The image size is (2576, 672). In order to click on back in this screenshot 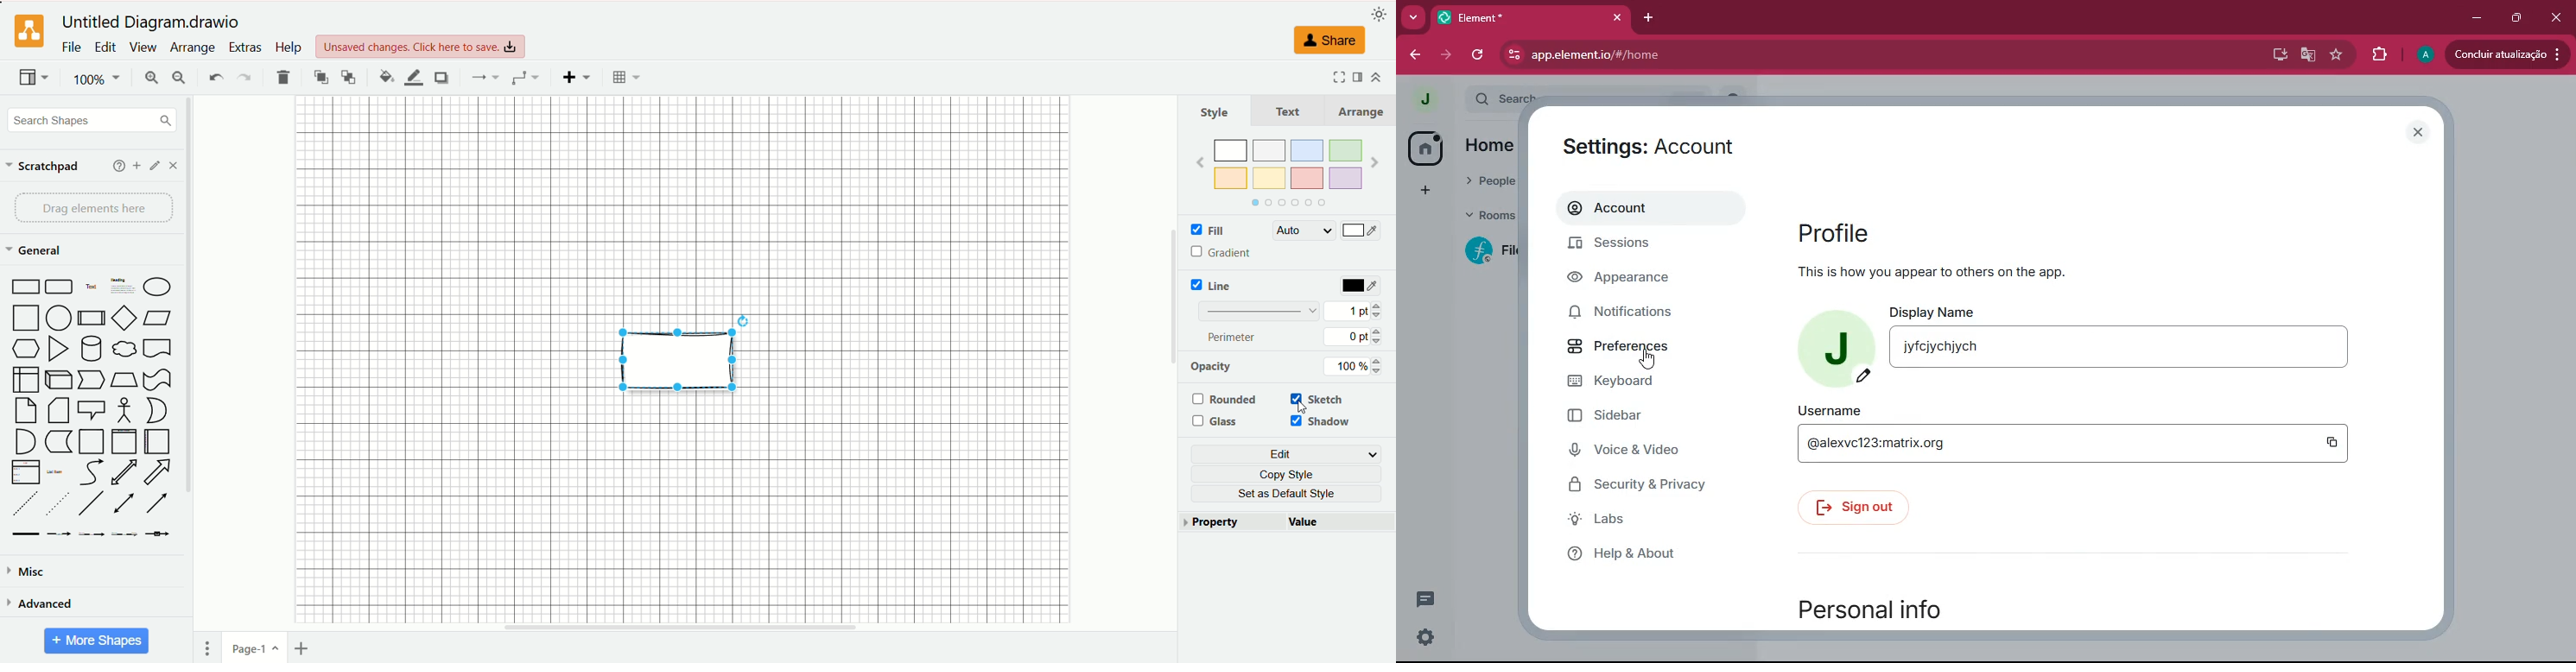, I will do `click(1414, 55)`.